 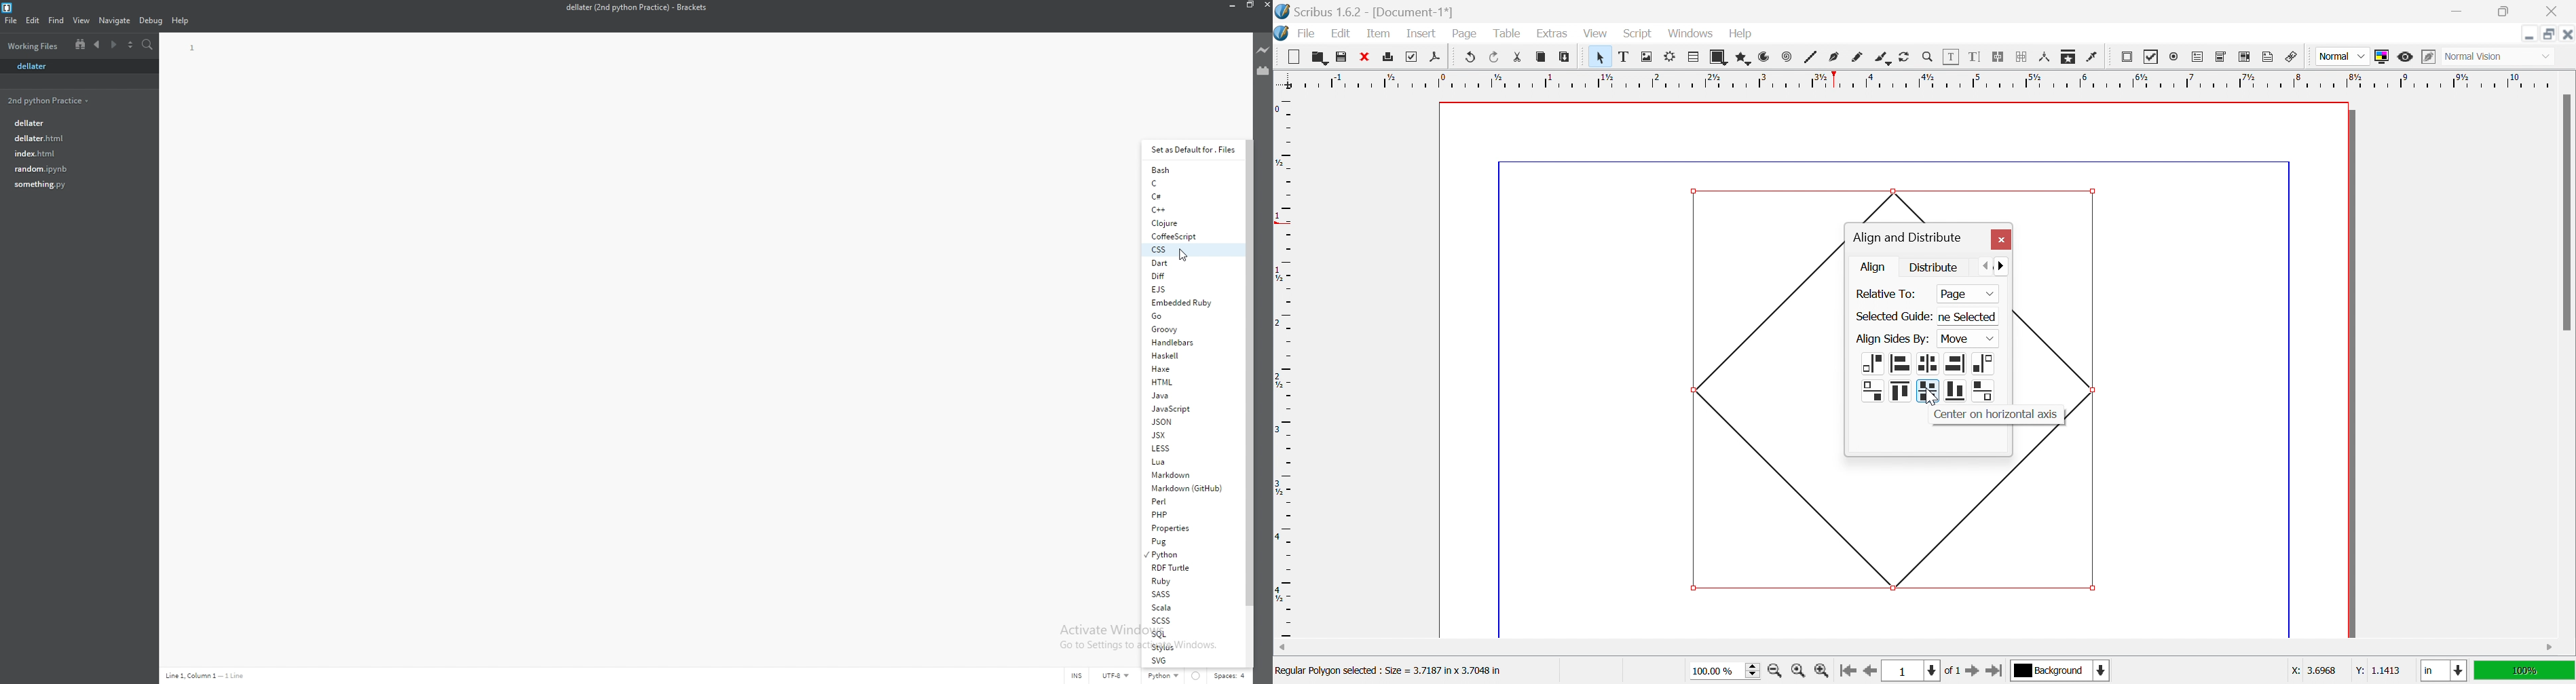 What do you see at coordinates (1463, 34) in the screenshot?
I see `Page` at bounding box center [1463, 34].